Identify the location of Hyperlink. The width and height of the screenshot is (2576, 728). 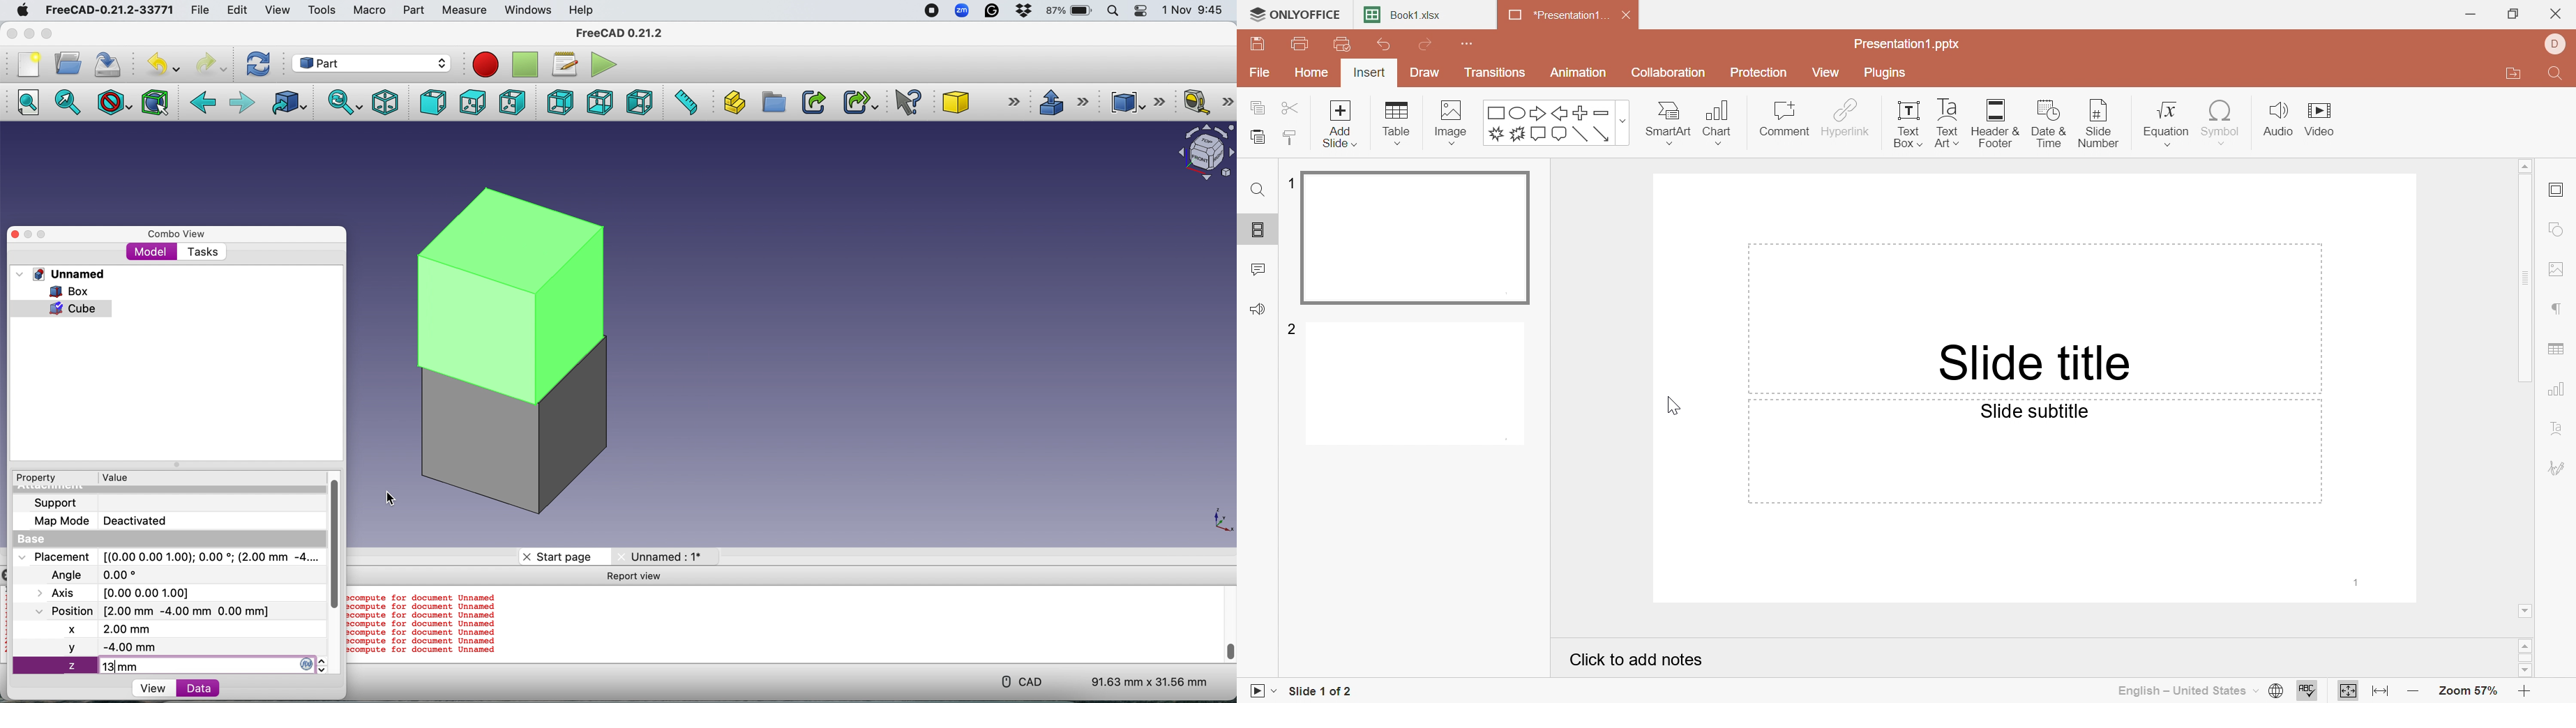
(1846, 118).